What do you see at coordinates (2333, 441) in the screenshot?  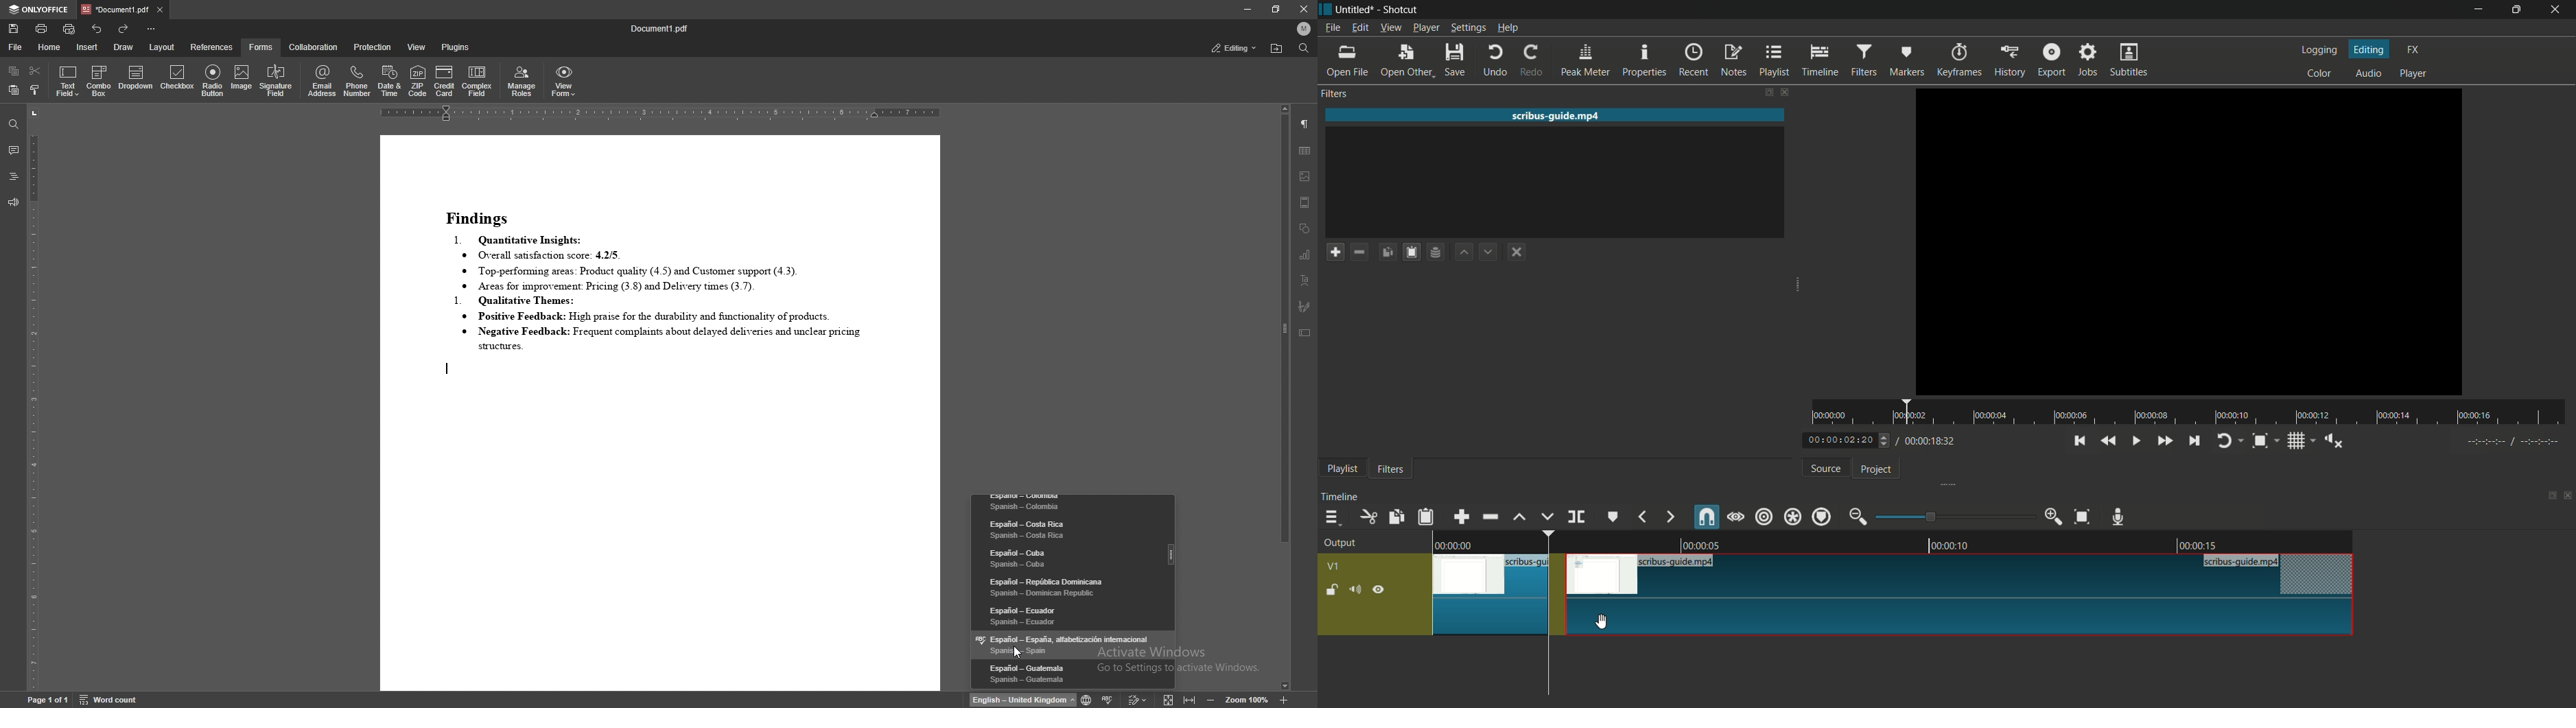 I see `show volume control` at bounding box center [2333, 441].